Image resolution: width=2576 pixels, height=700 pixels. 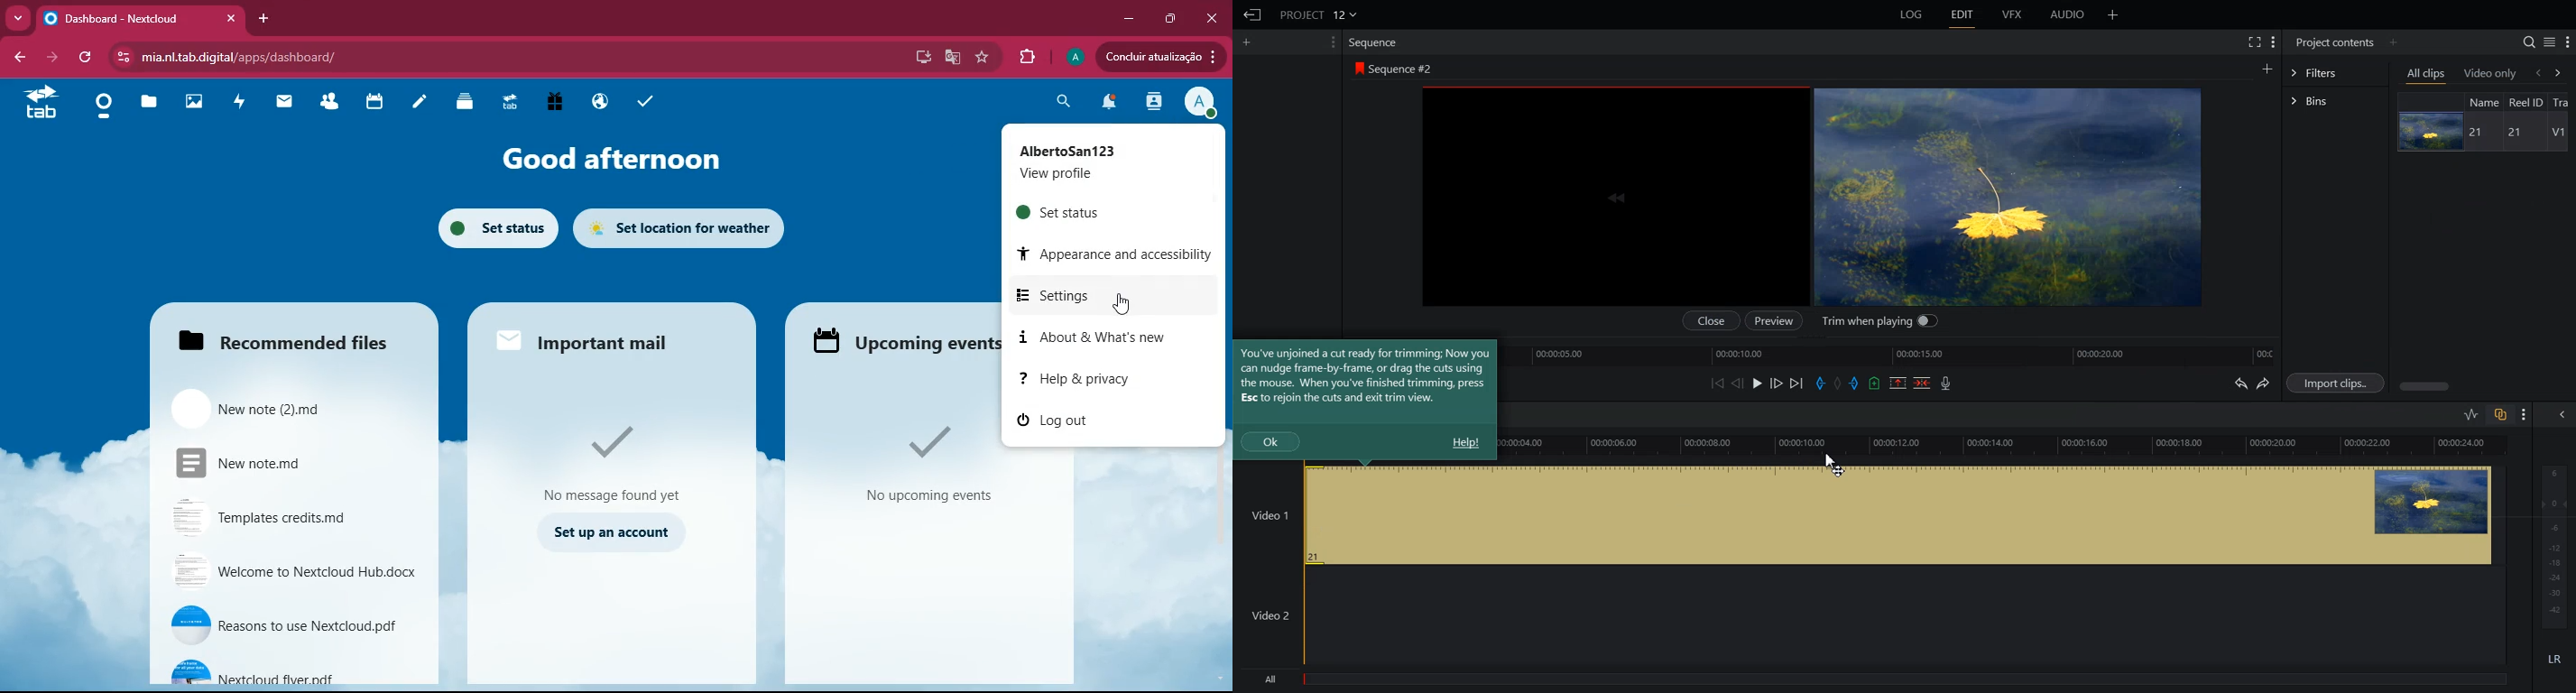 I want to click on friends, so click(x=330, y=101).